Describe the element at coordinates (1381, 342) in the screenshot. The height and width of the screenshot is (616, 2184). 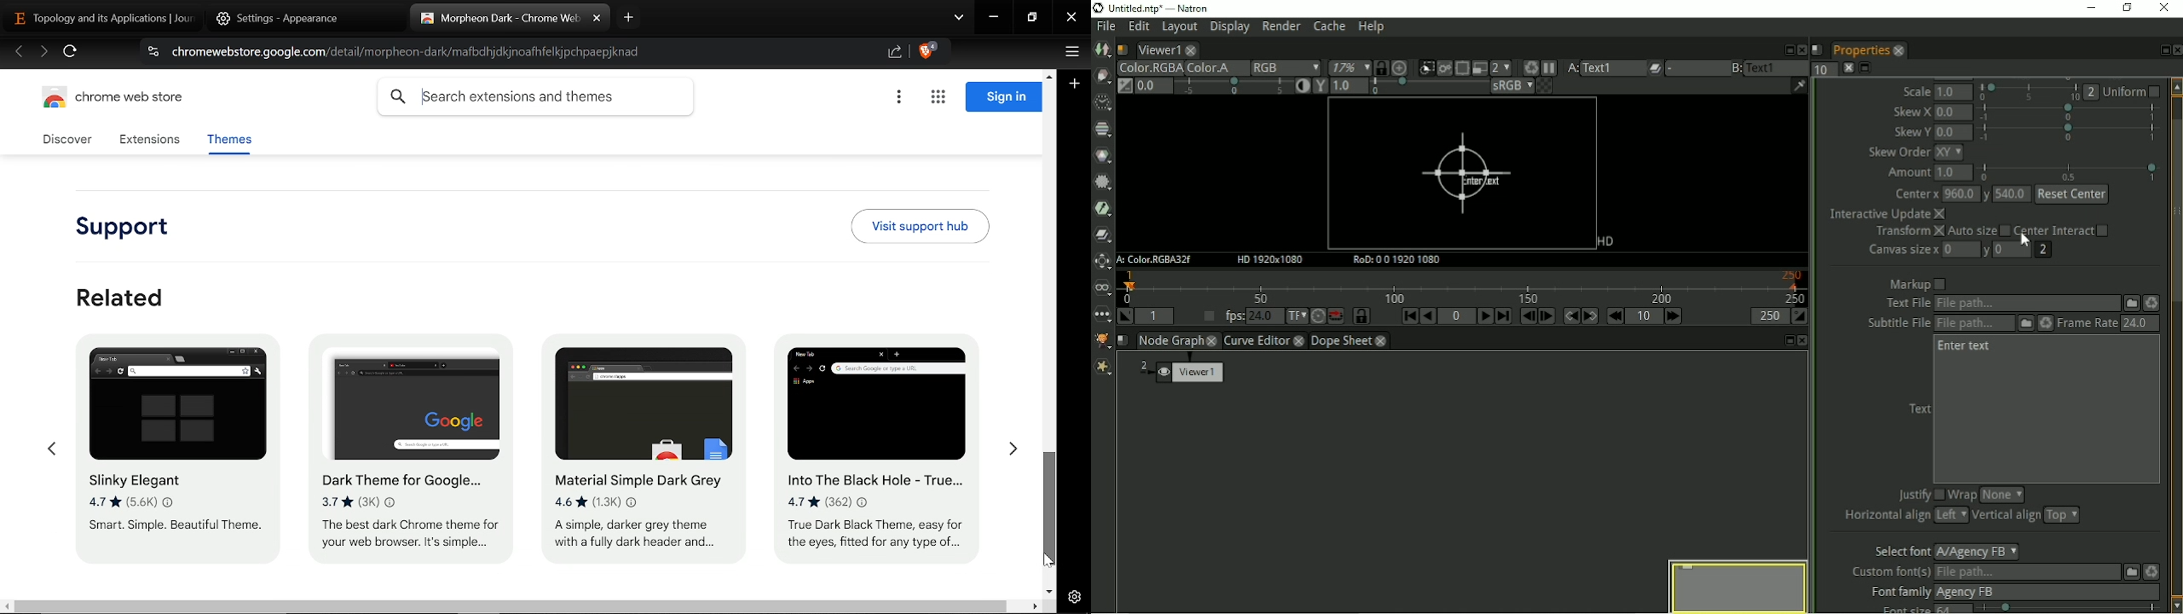
I see `close` at that location.